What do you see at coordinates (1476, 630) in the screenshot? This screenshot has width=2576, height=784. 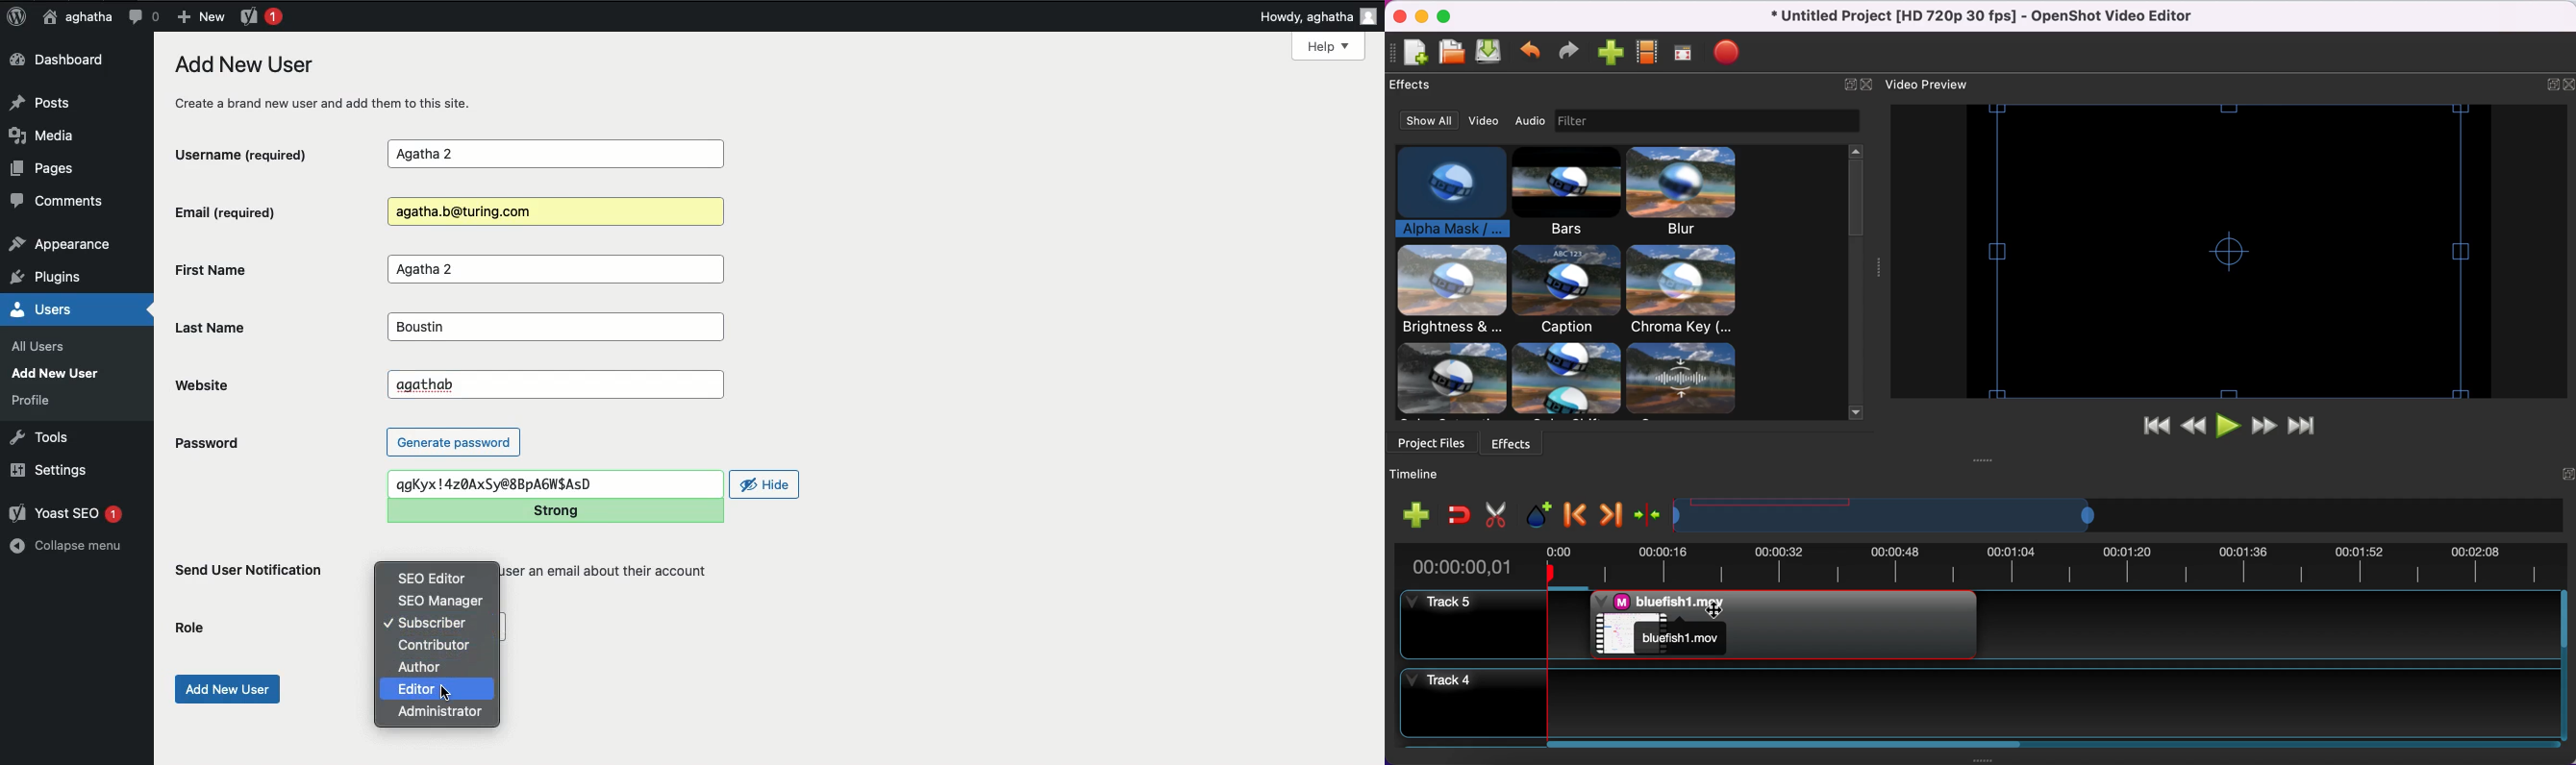 I see `track 5` at bounding box center [1476, 630].